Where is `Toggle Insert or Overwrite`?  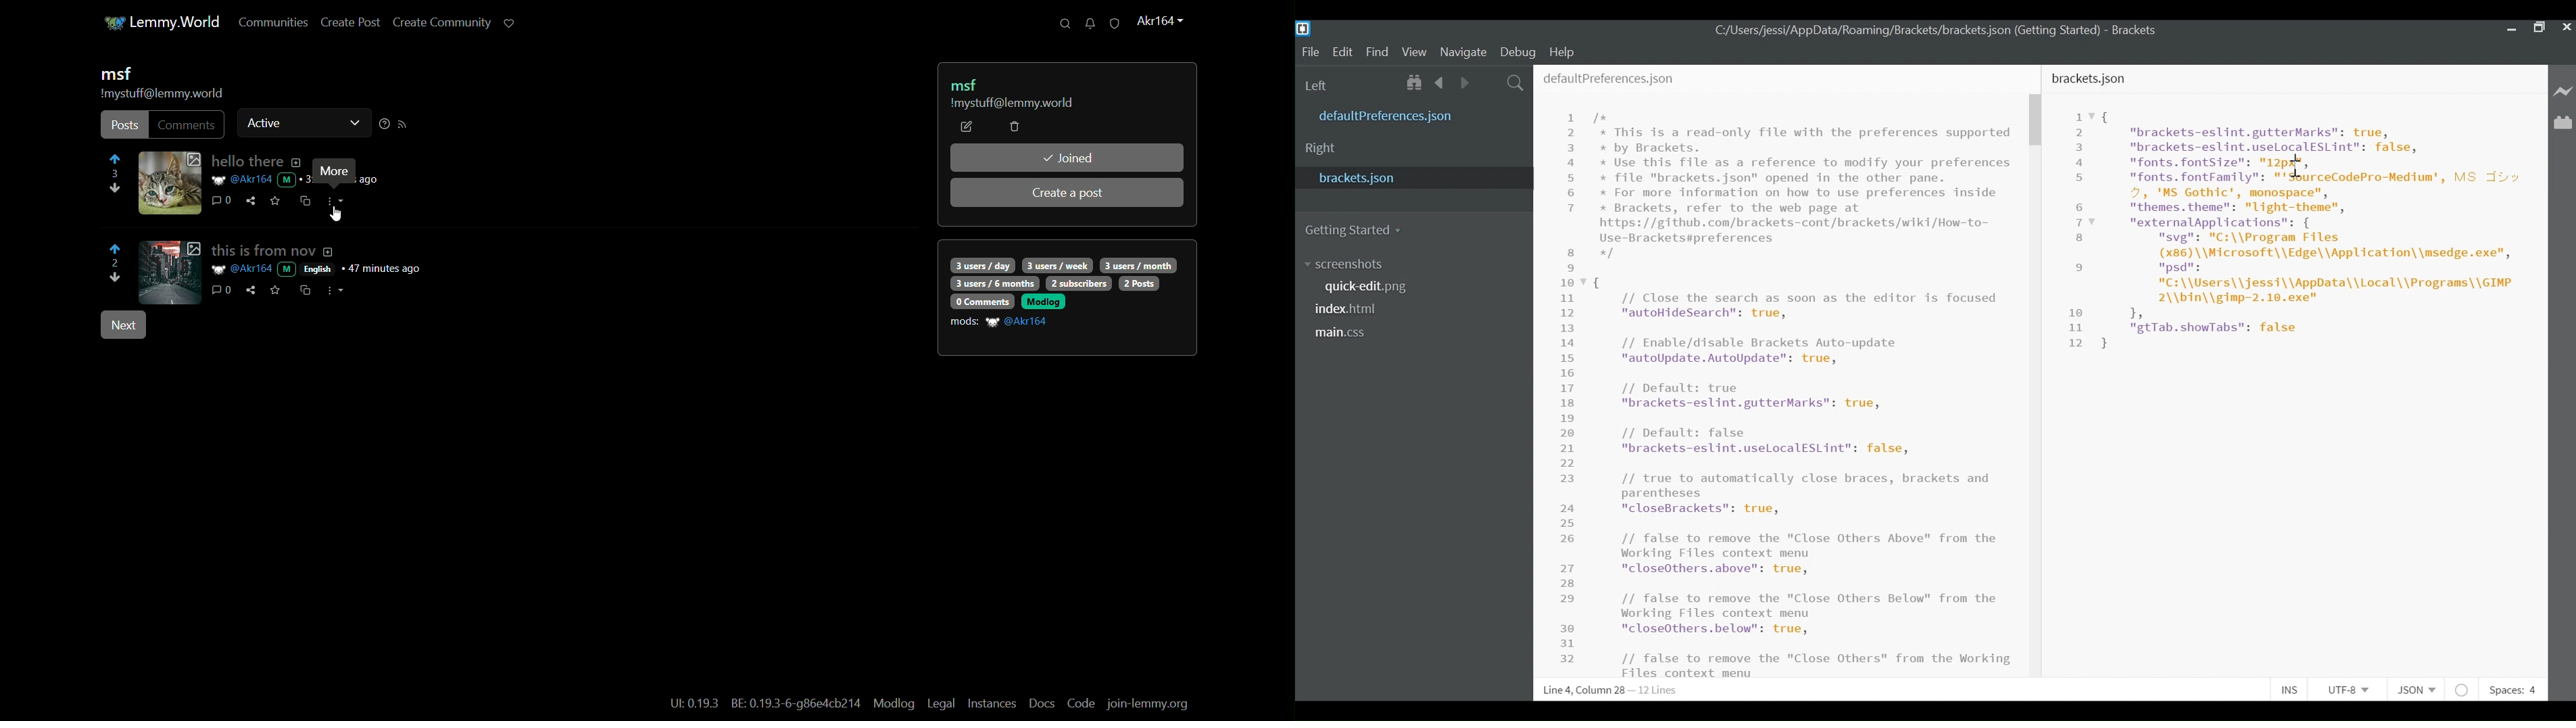 Toggle Insert or Overwrite is located at coordinates (2287, 688).